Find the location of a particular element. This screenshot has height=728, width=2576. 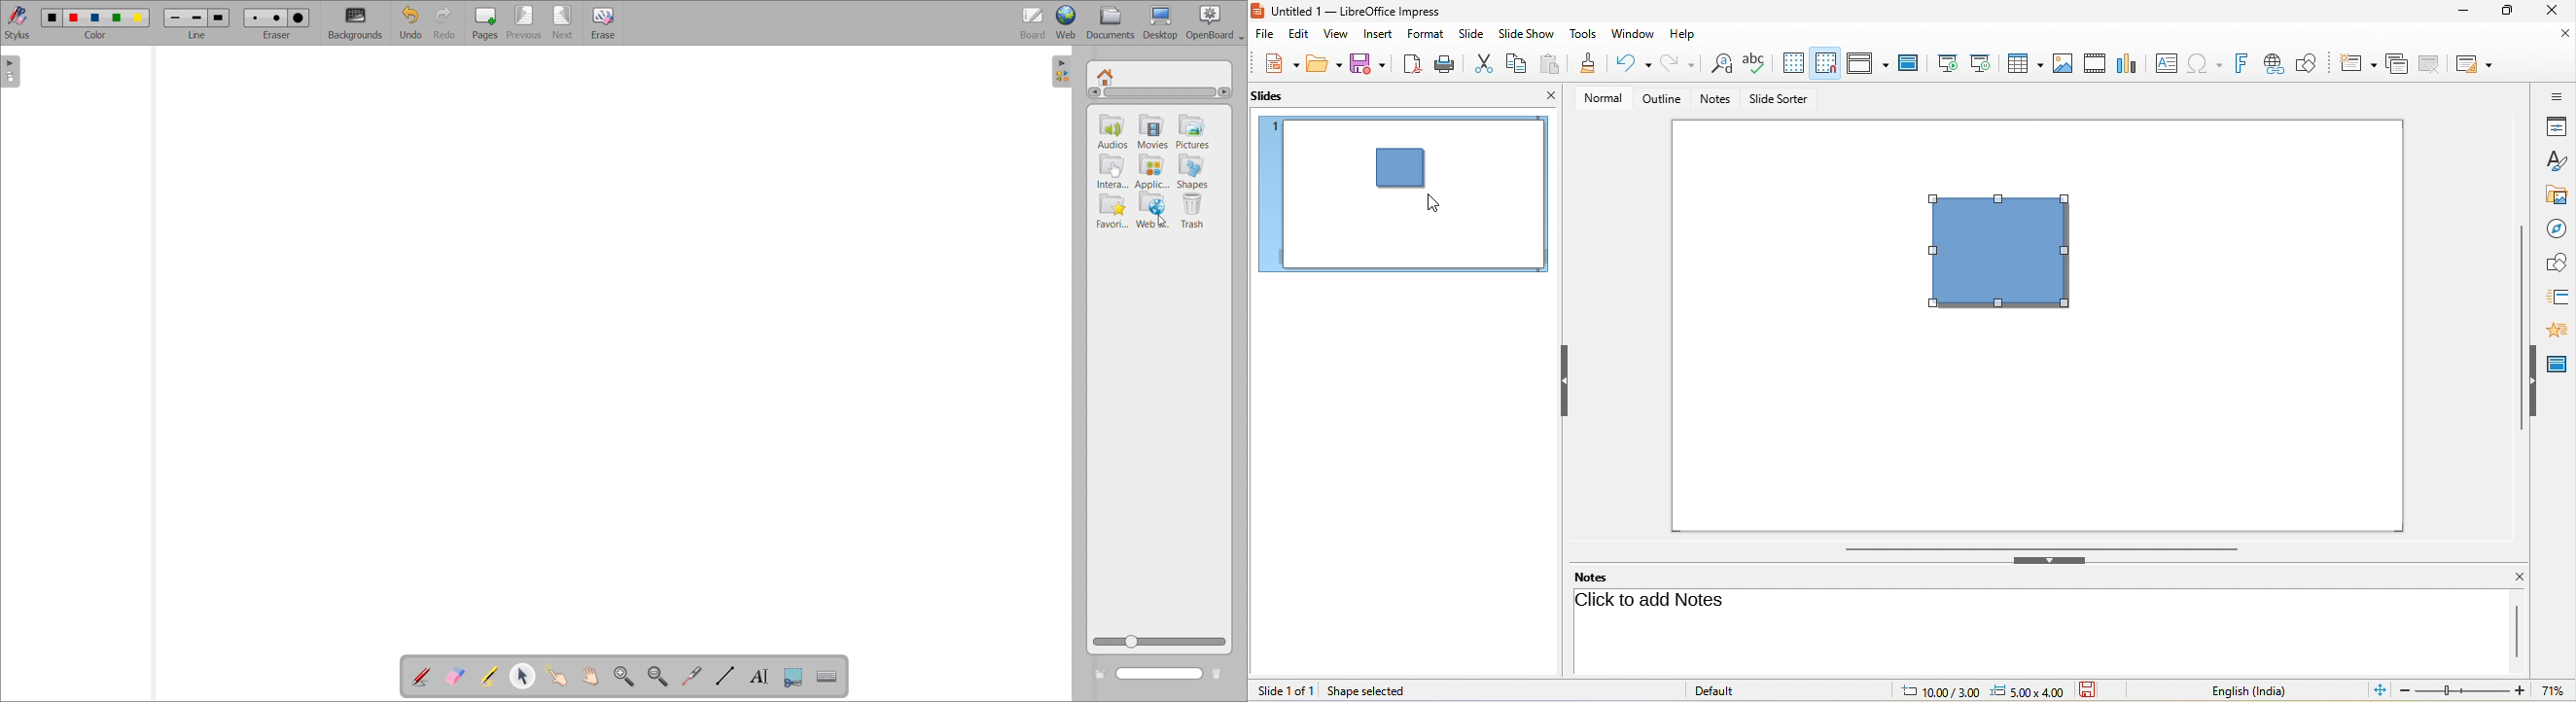

zoom is located at coordinates (2486, 690).